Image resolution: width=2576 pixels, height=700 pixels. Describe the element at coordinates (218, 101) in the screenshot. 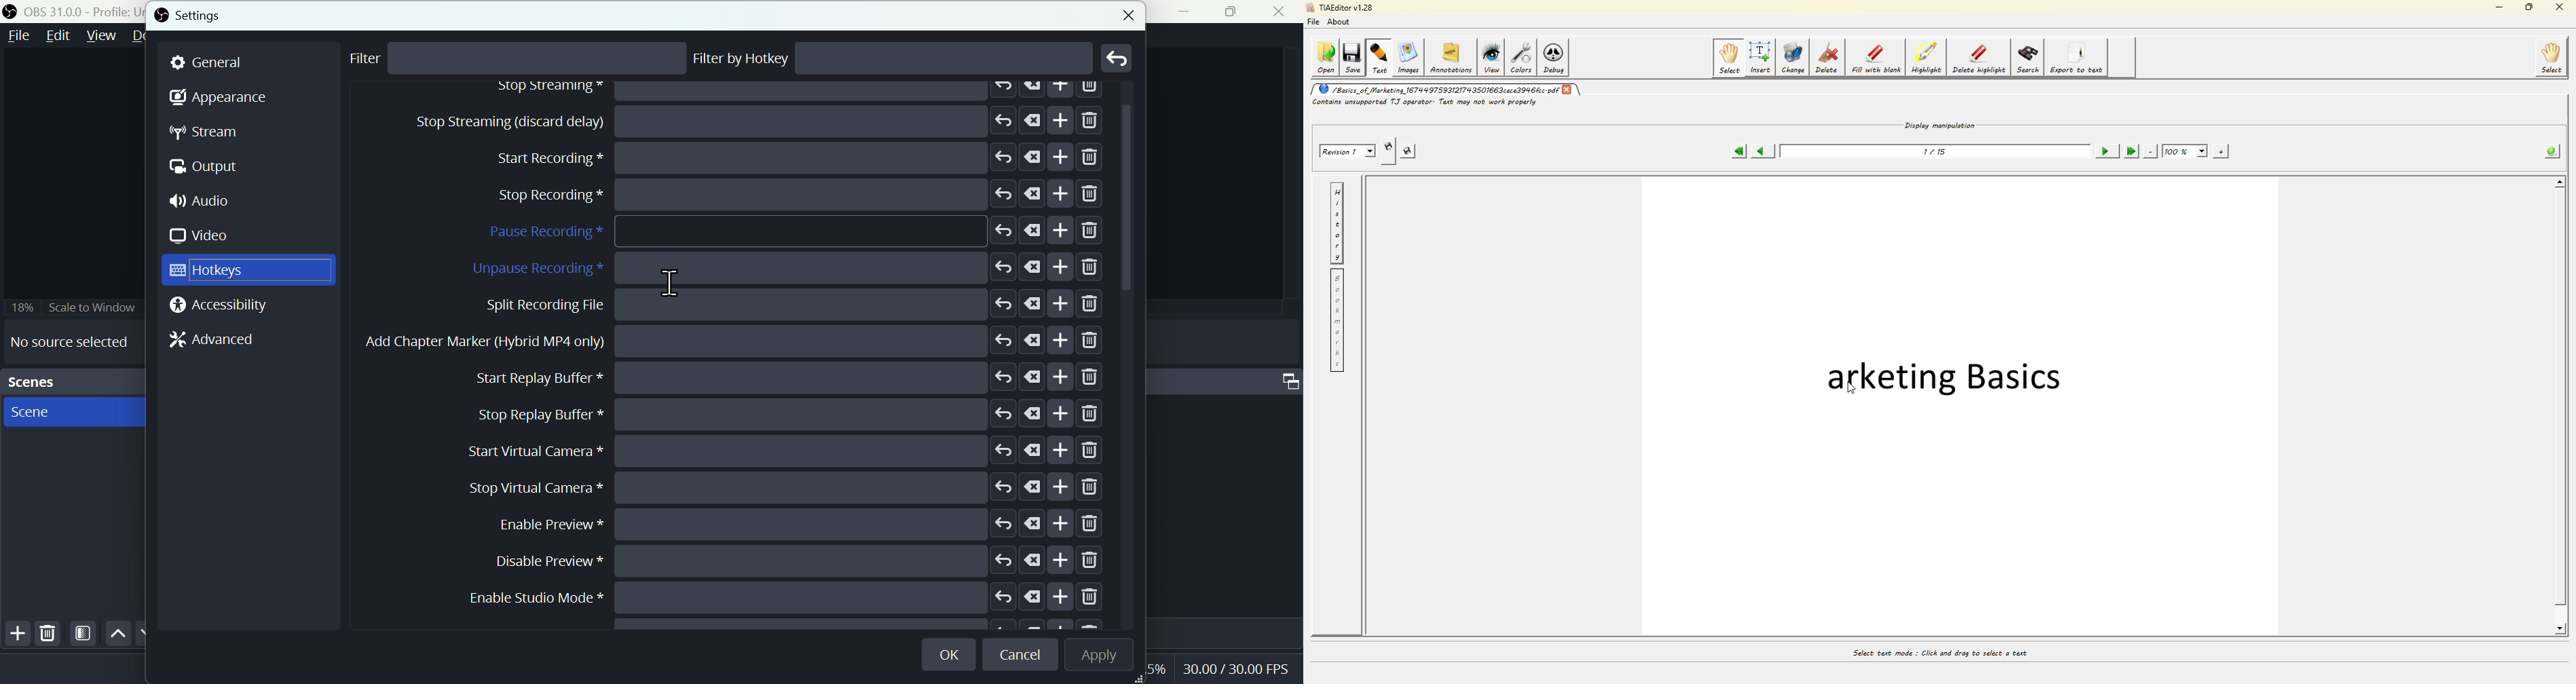

I see `Appearance` at that location.